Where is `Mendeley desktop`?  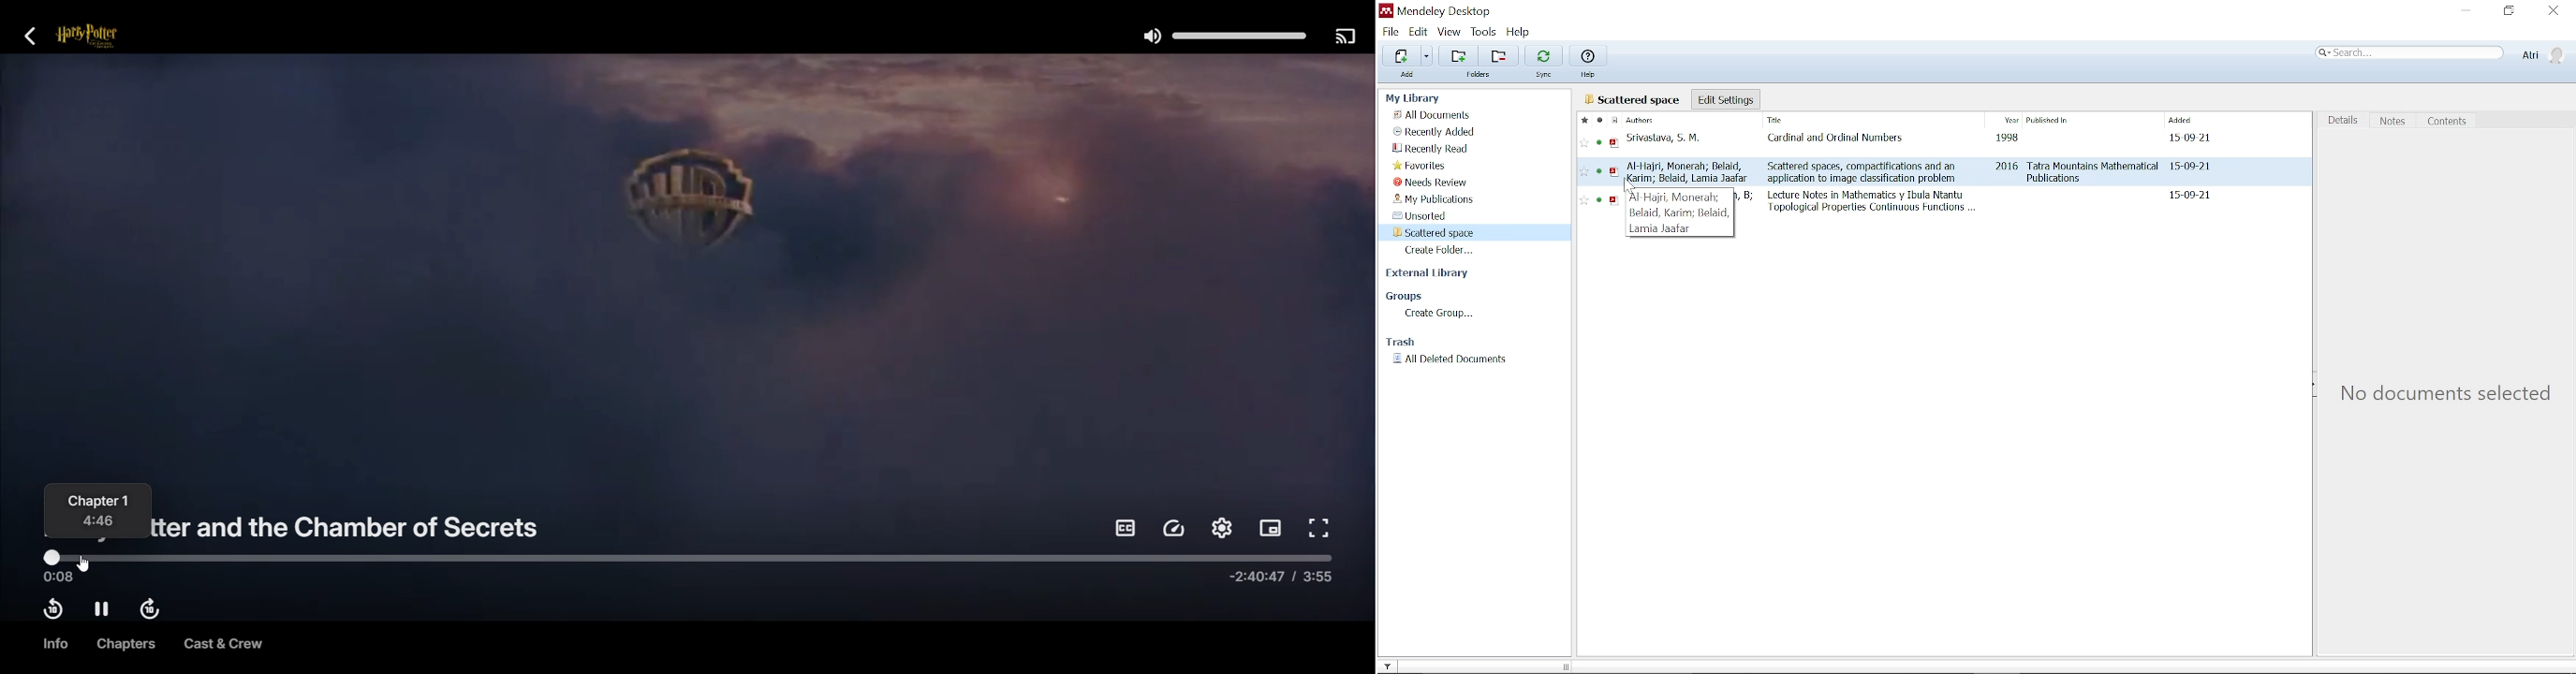
Mendeley desktop is located at coordinates (1435, 11).